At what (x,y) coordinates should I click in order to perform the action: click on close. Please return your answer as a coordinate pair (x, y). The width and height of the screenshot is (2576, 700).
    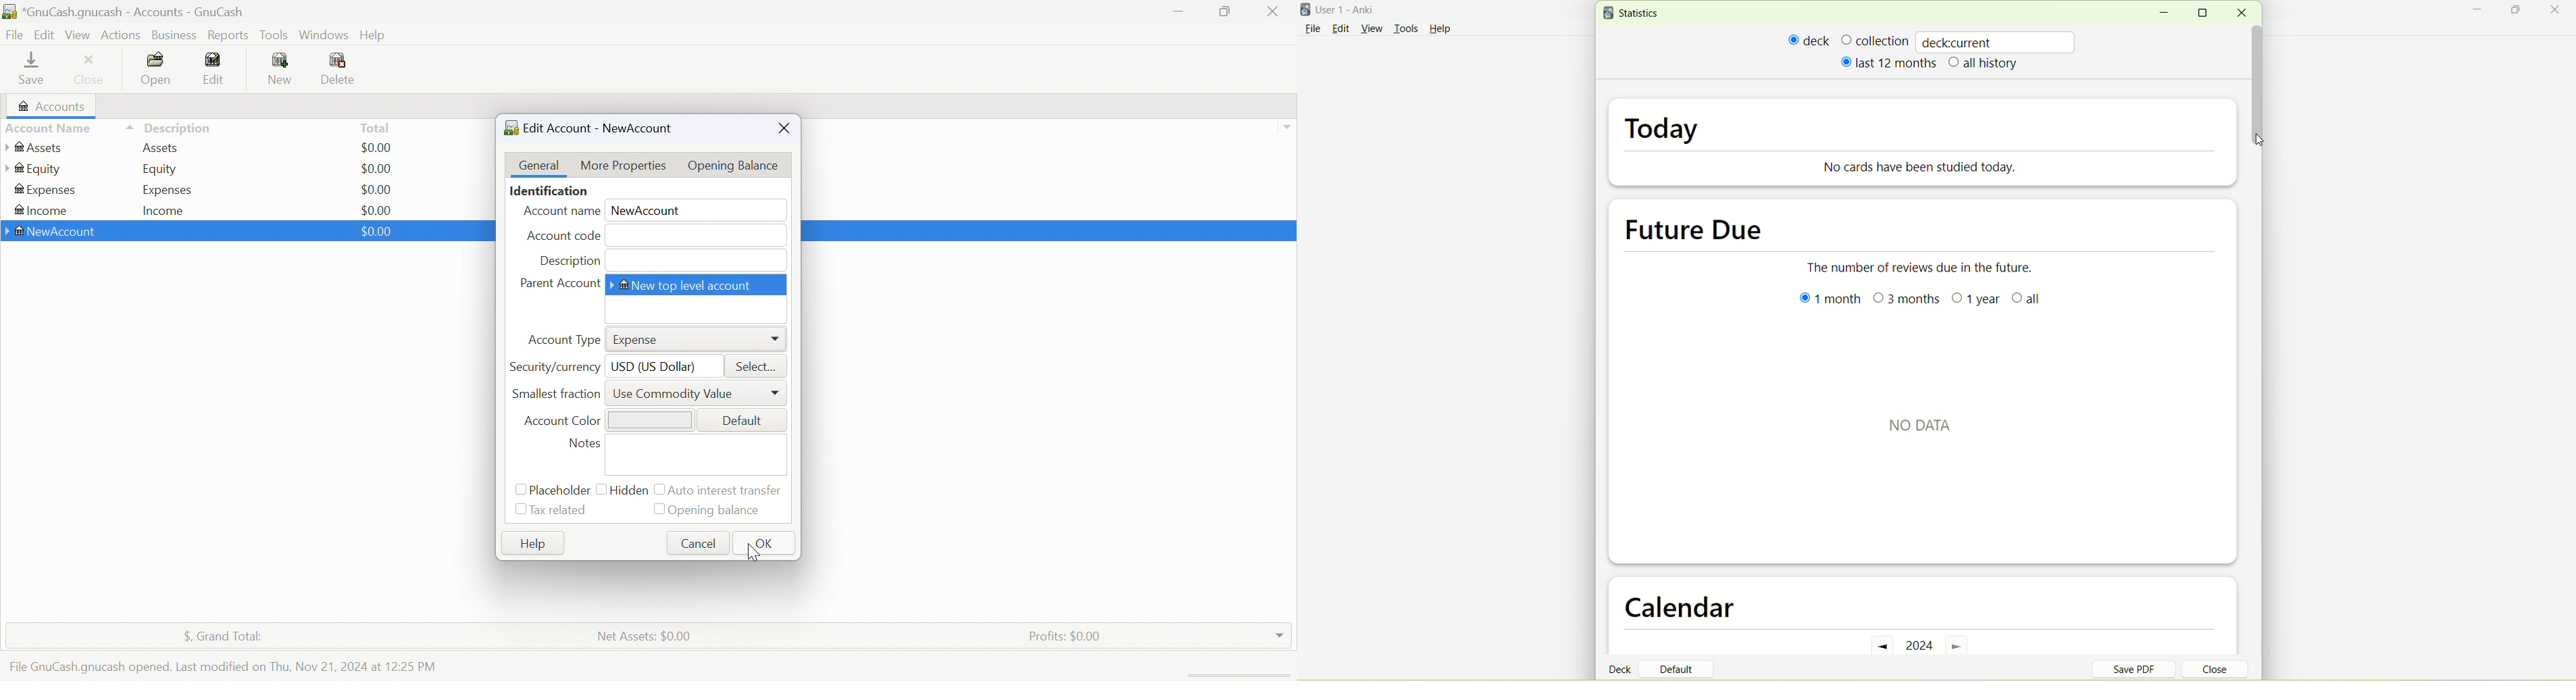
    Looking at the image, I should click on (2241, 13).